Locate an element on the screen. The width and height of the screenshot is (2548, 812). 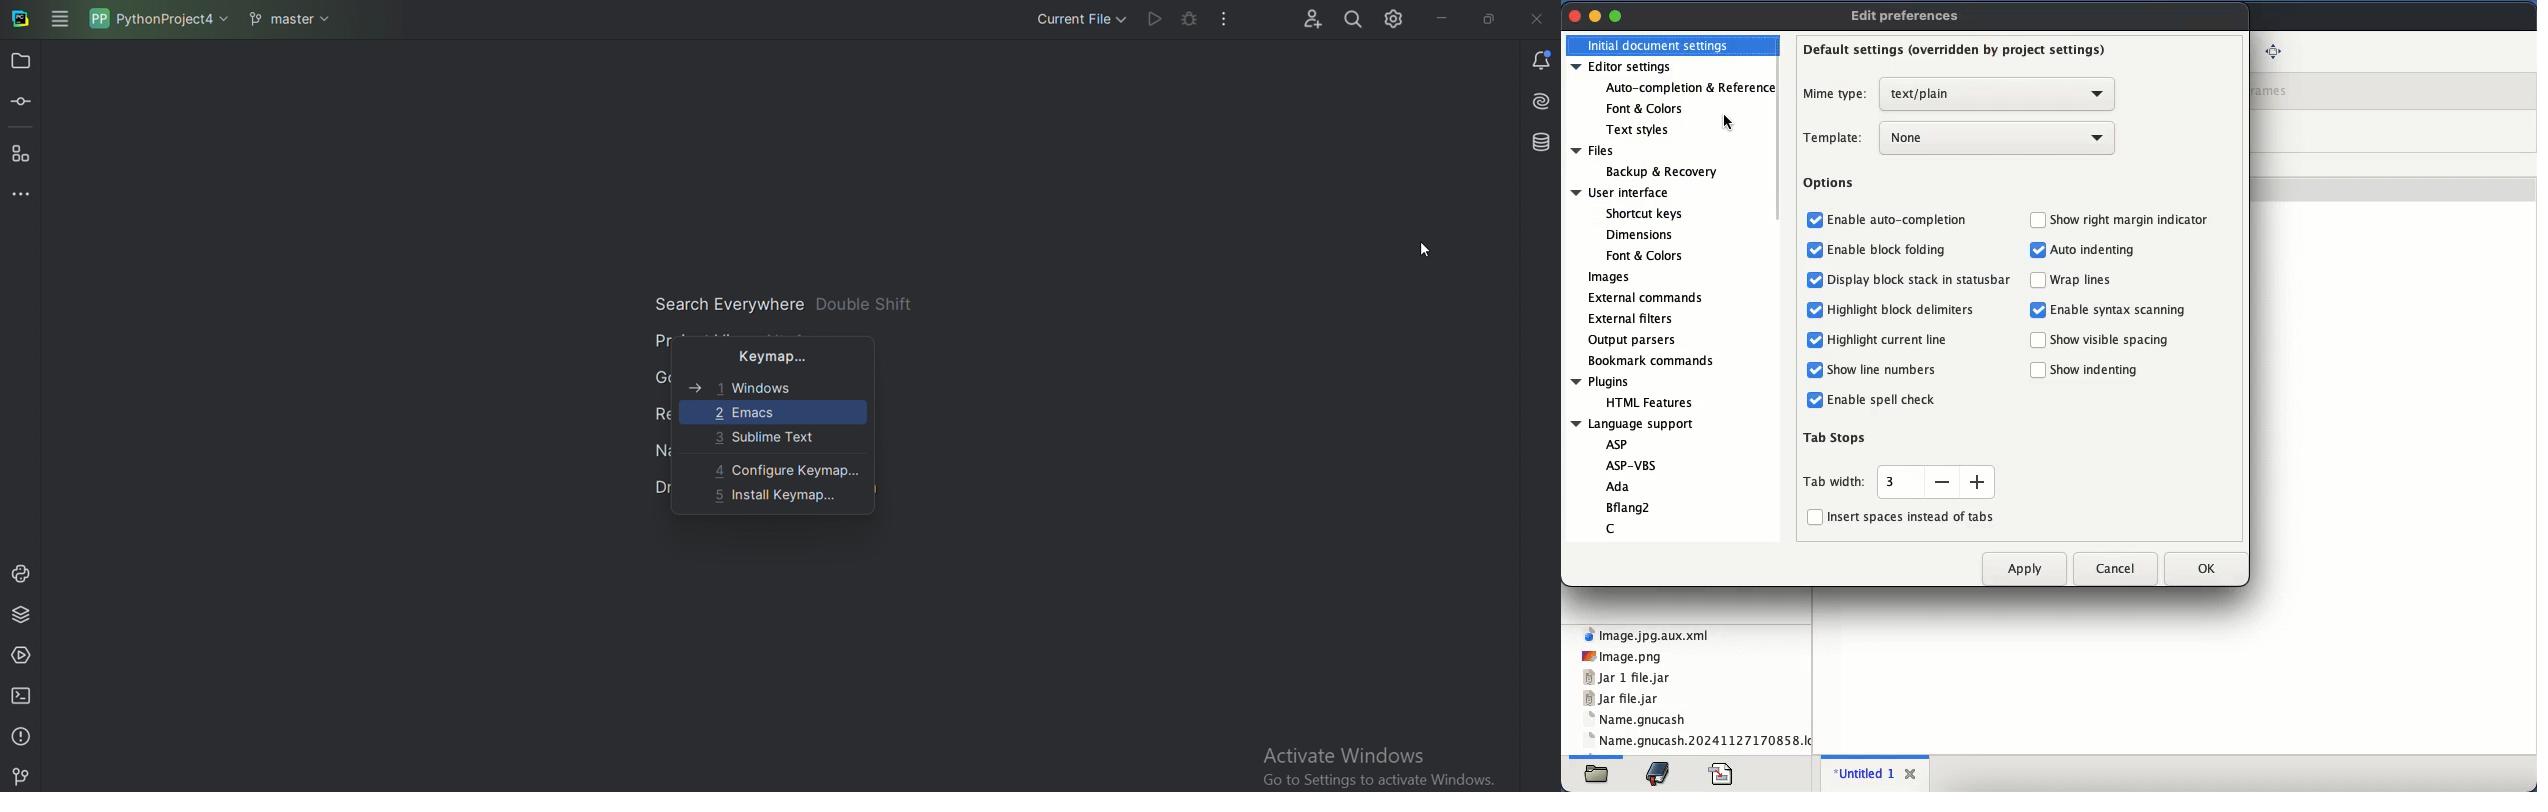
Enable syntax scanning is located at coordinates (2120, 307).